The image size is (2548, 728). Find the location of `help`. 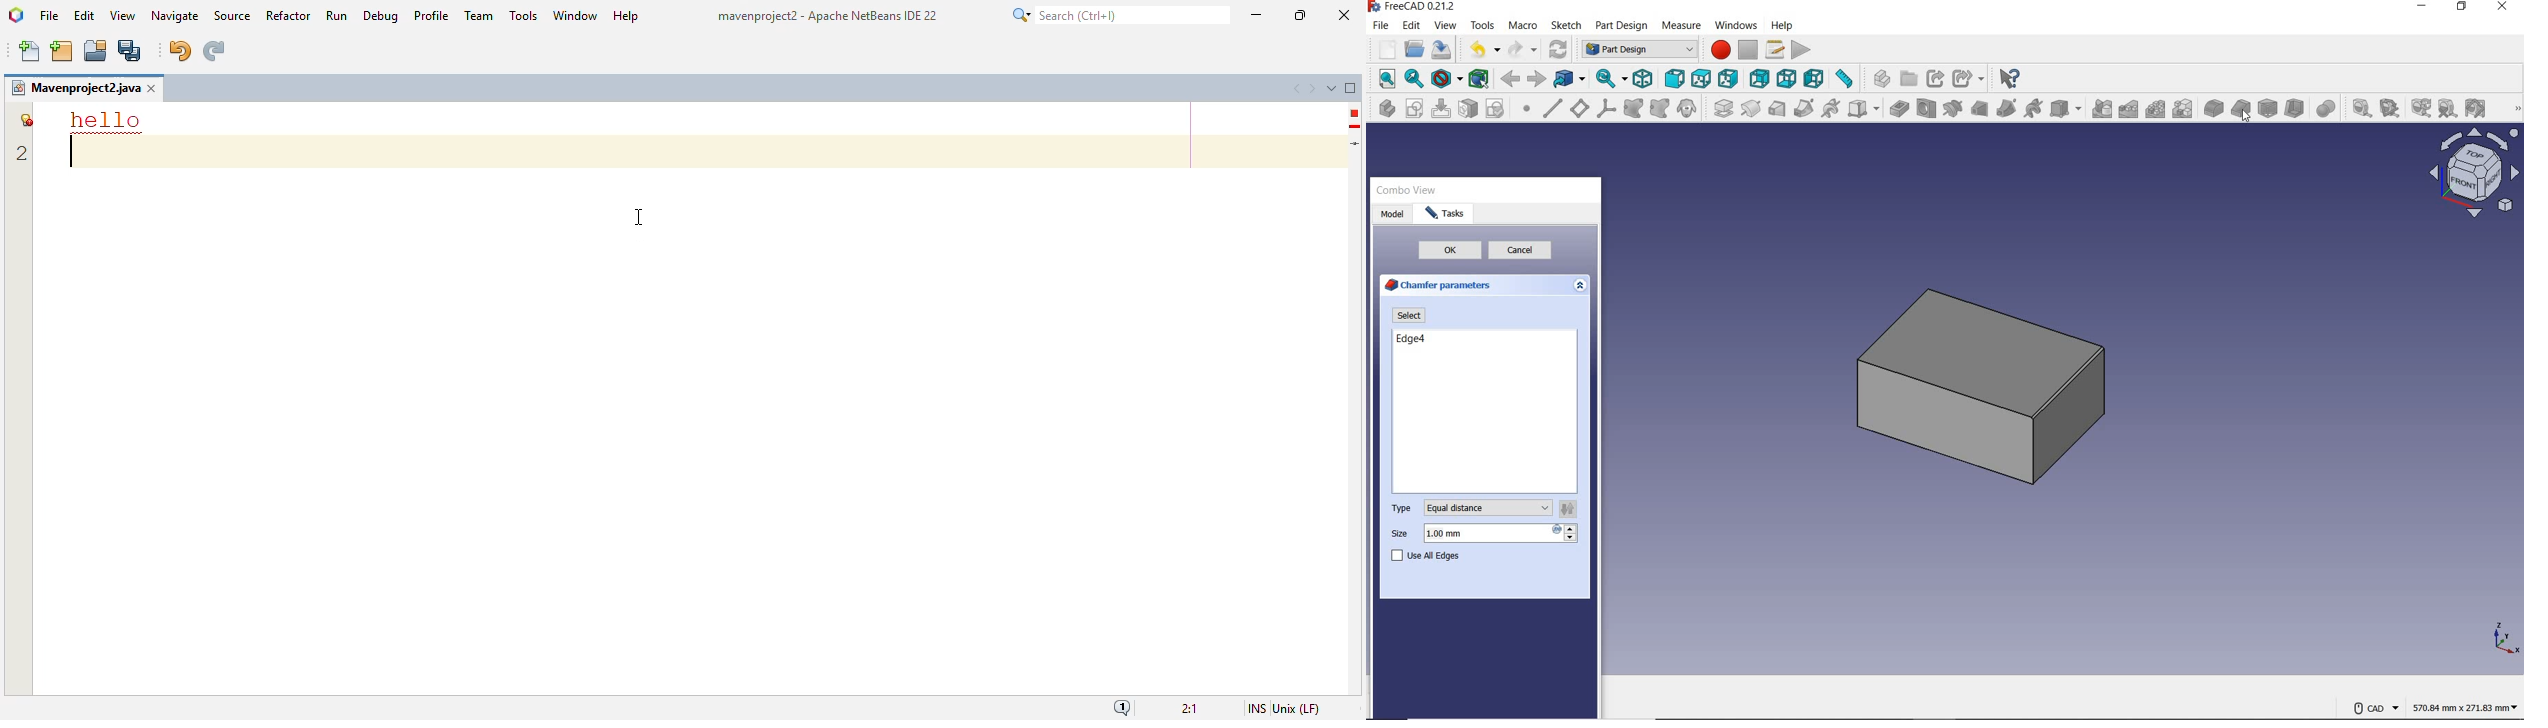

help is located at coordinates (1781, 26).